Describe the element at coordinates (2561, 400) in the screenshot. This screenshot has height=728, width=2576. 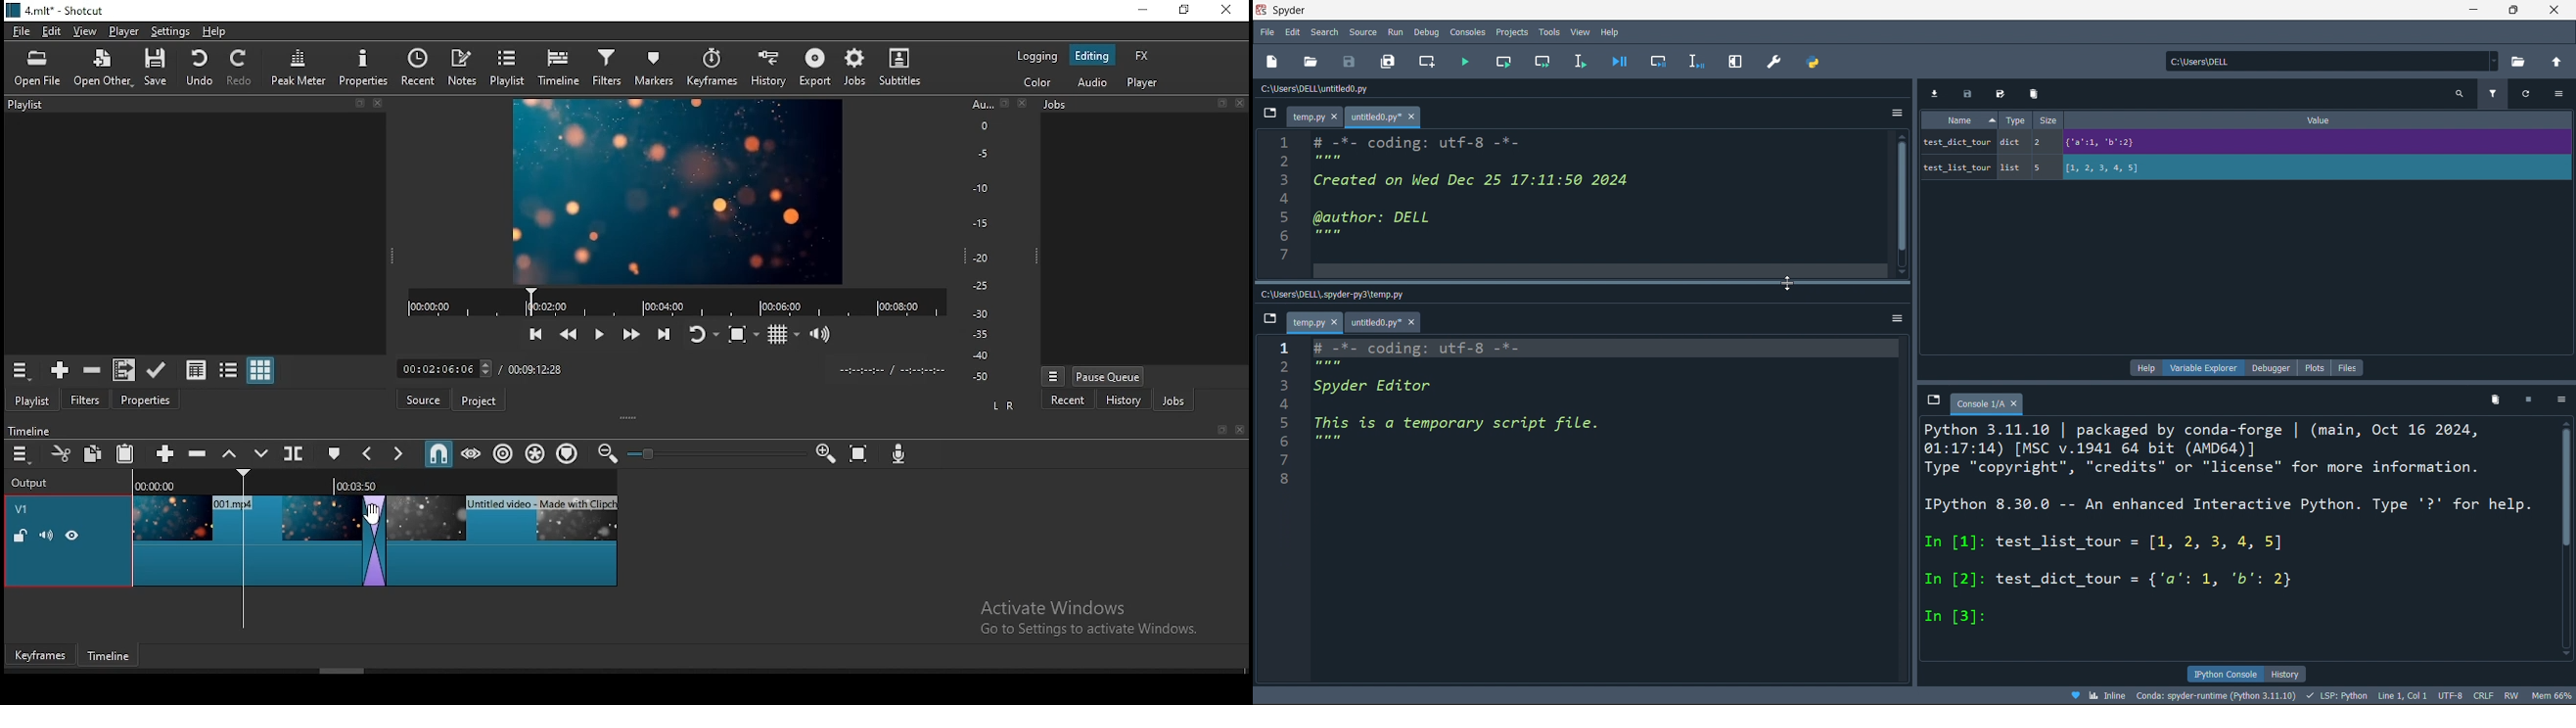
I see `options` at that location.